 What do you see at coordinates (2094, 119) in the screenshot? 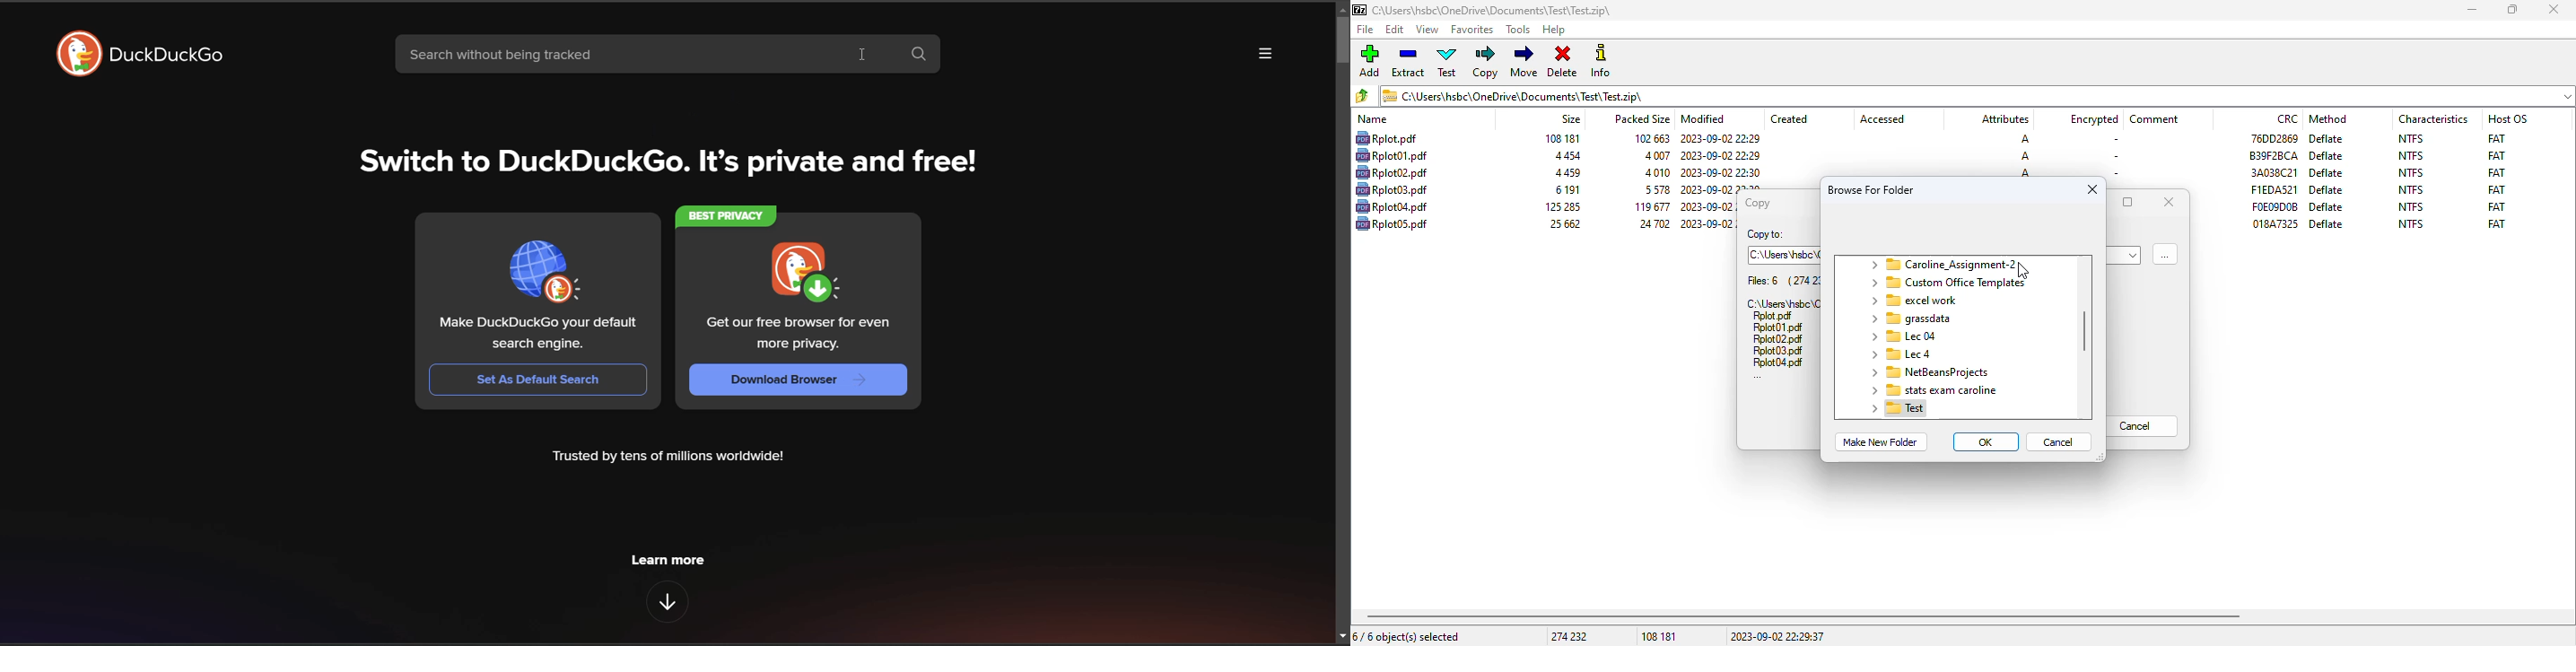
I see `encrypted` at bounding box center [2094, 119].